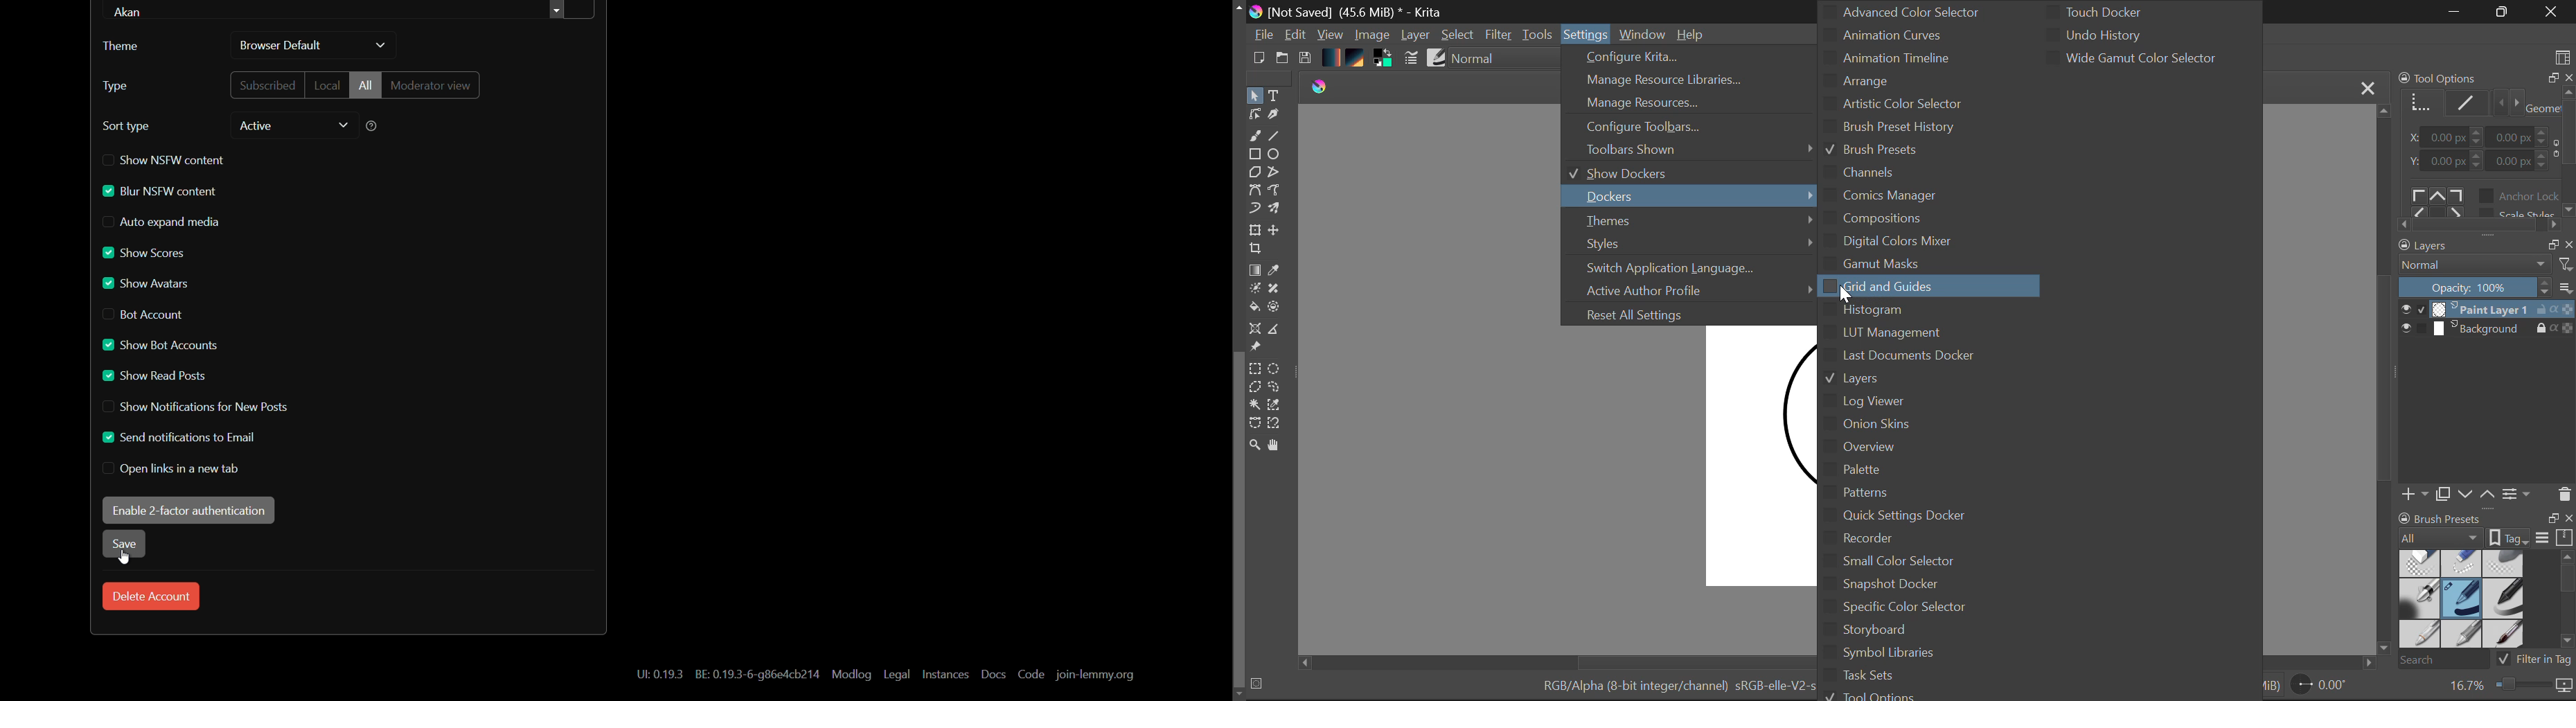  Describe the element at coordinates (1919, 517) in the screenshot. I see `Quick Settings Docker` at that location.